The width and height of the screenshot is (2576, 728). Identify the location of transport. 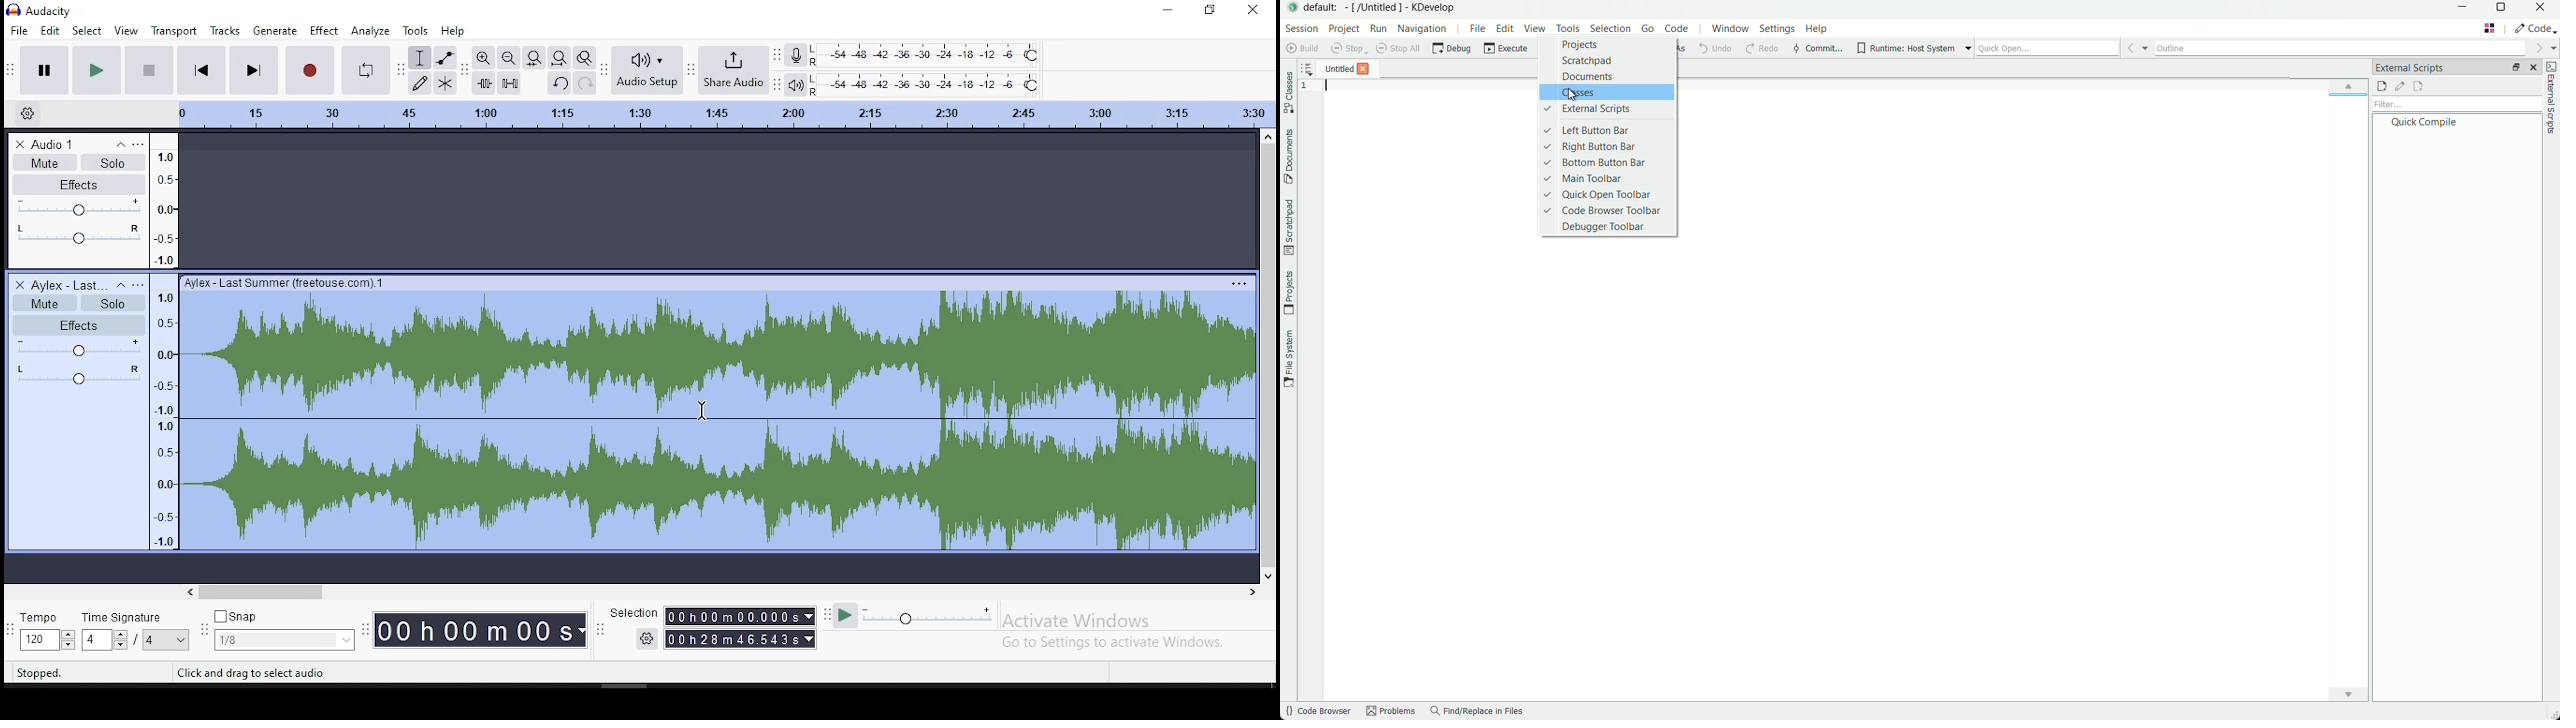
(174, 31).